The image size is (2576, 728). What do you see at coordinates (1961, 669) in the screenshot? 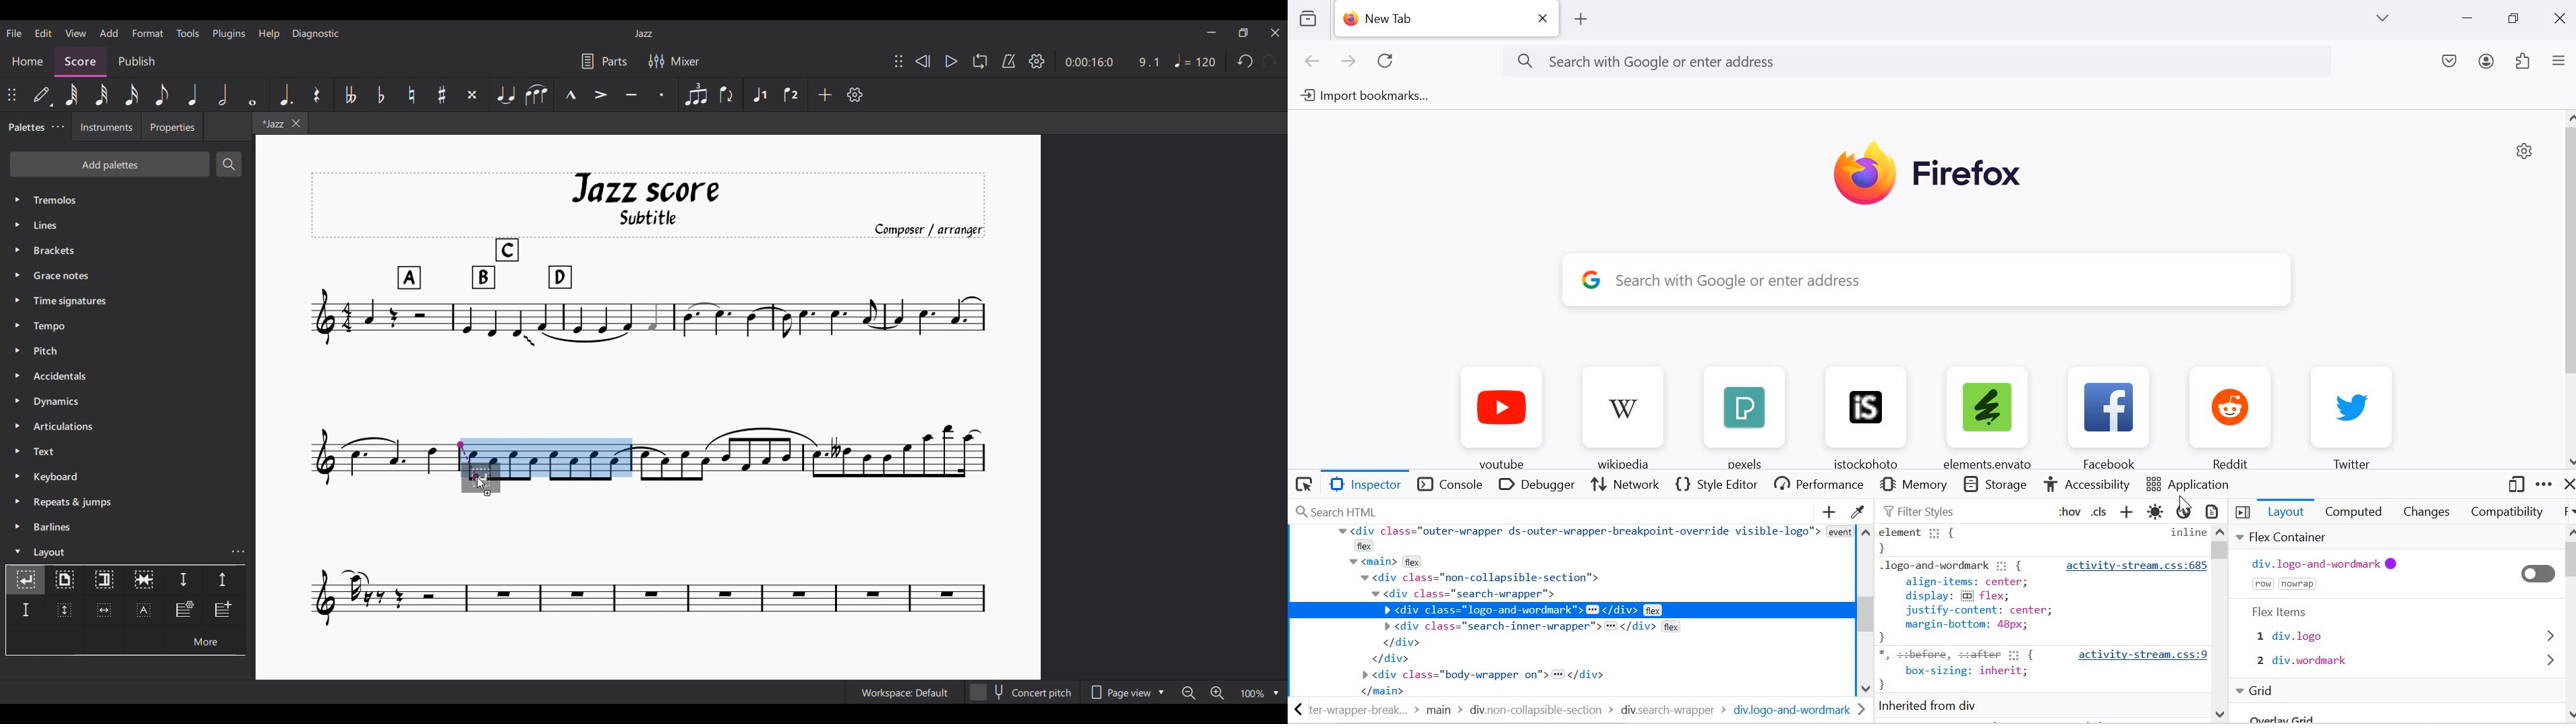
I see `{box-sizing: inherit,}` at bounding box center [1961, 669].